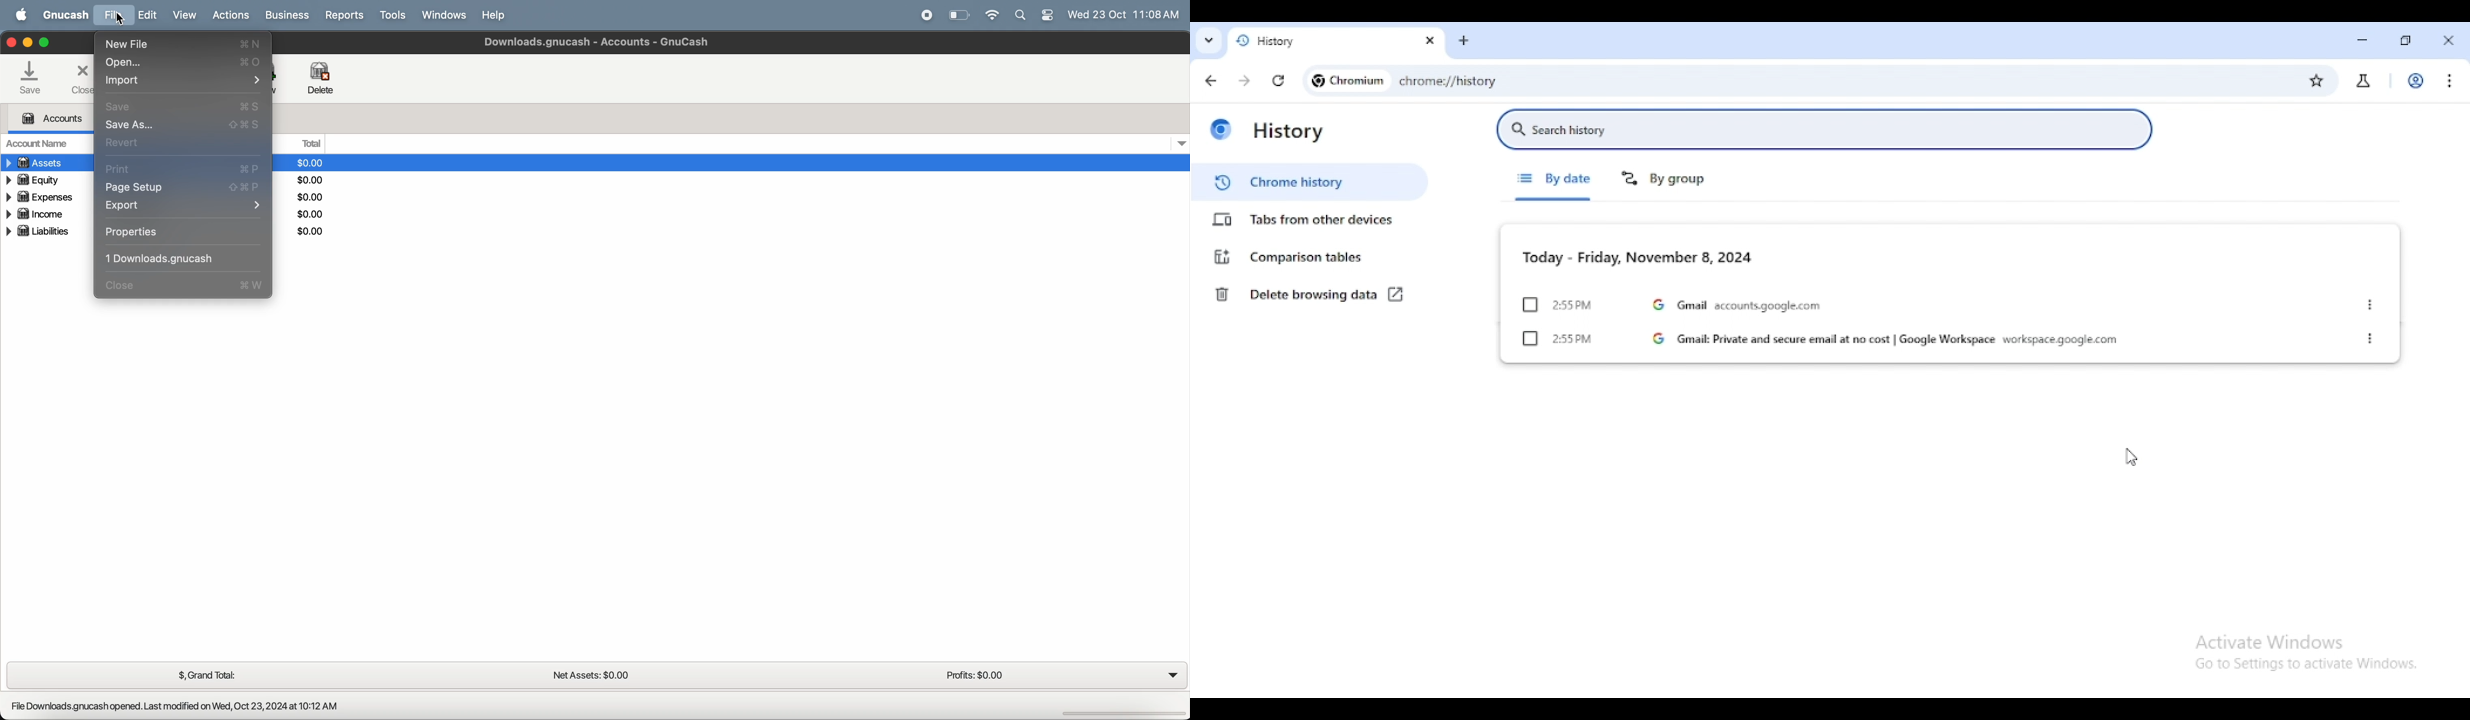  What do you see at coordinates (28, 78) in the screenshot?
I see `save` at bounding box center [28, 78].